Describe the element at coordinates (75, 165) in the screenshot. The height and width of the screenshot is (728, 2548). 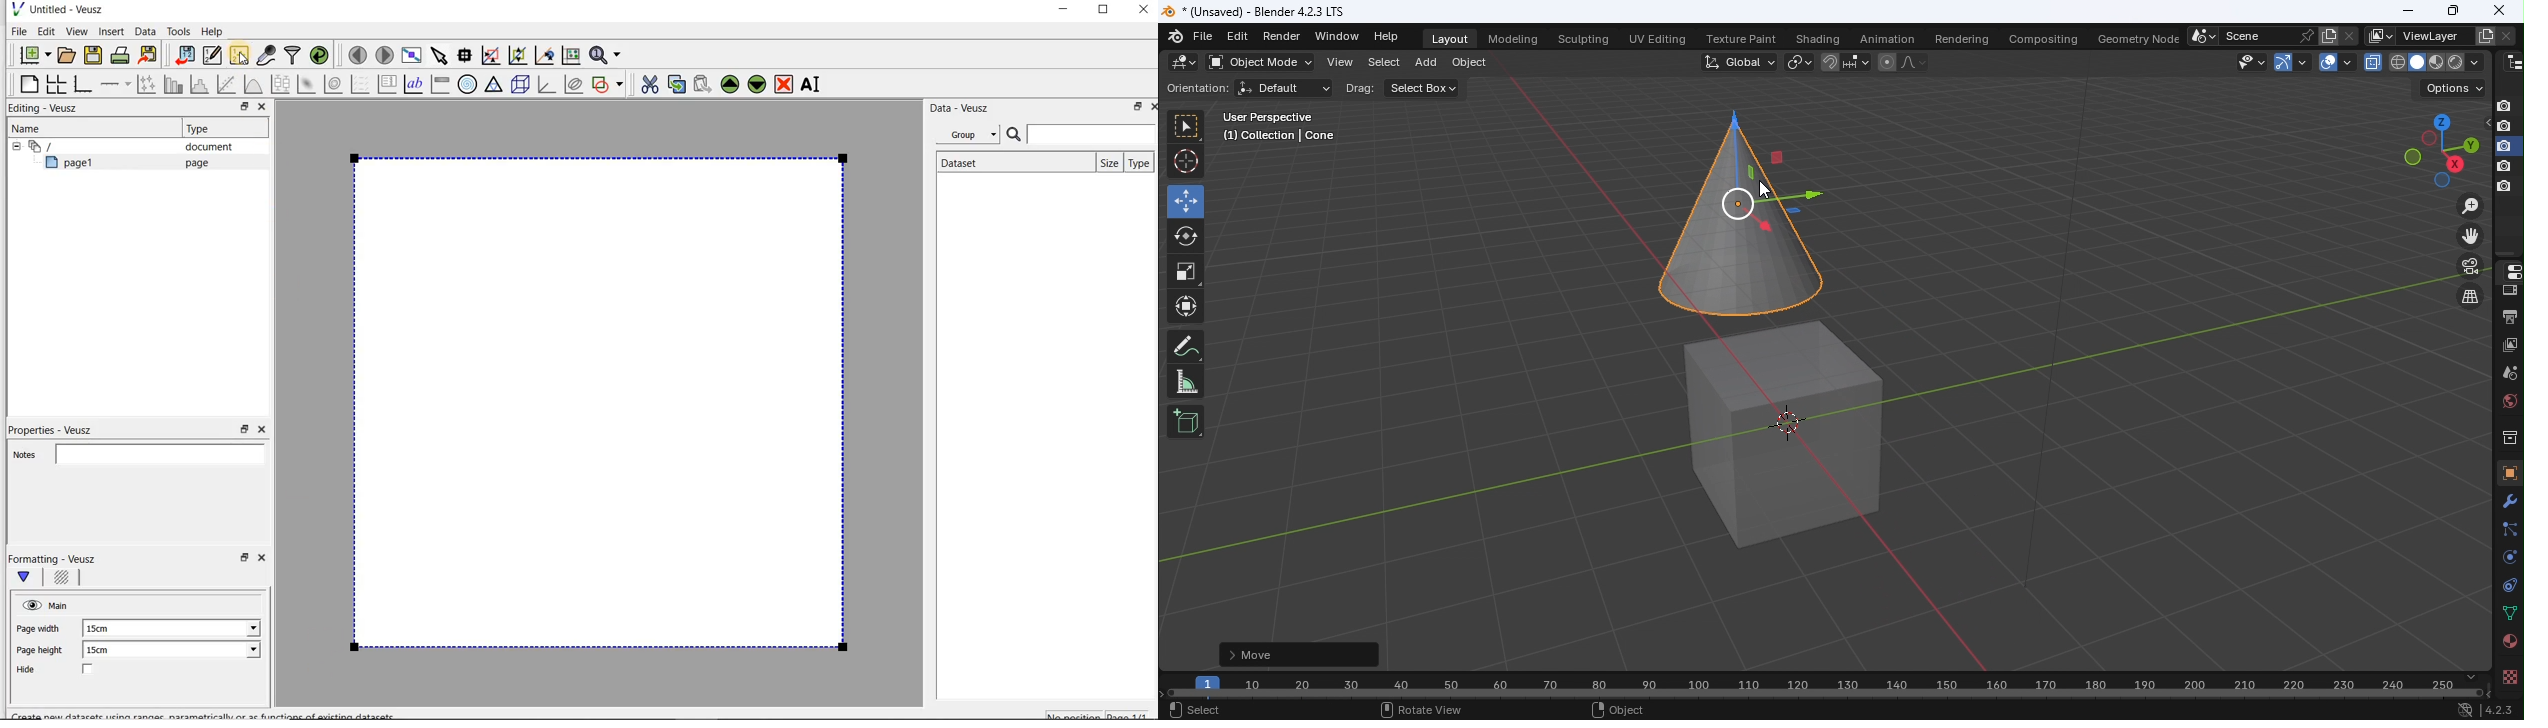
I see `page1` at that location.